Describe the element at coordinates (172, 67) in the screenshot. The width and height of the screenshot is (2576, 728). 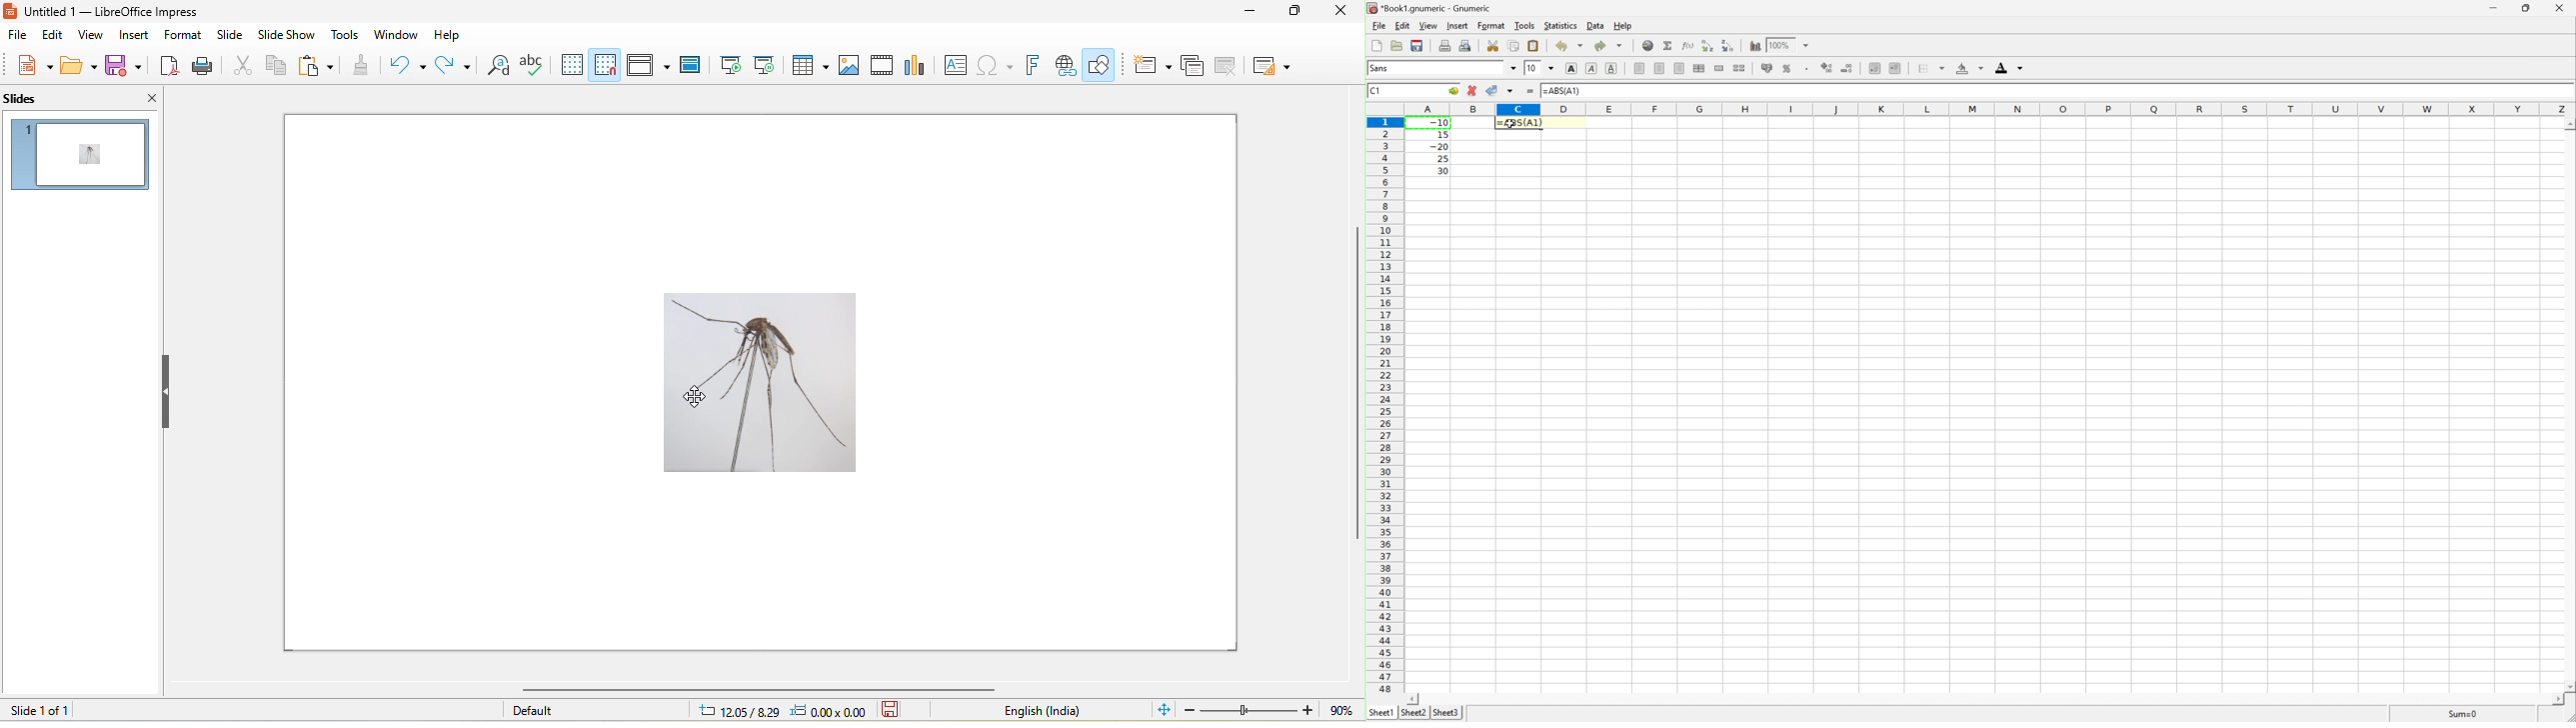
I see `export pdf` at that location.